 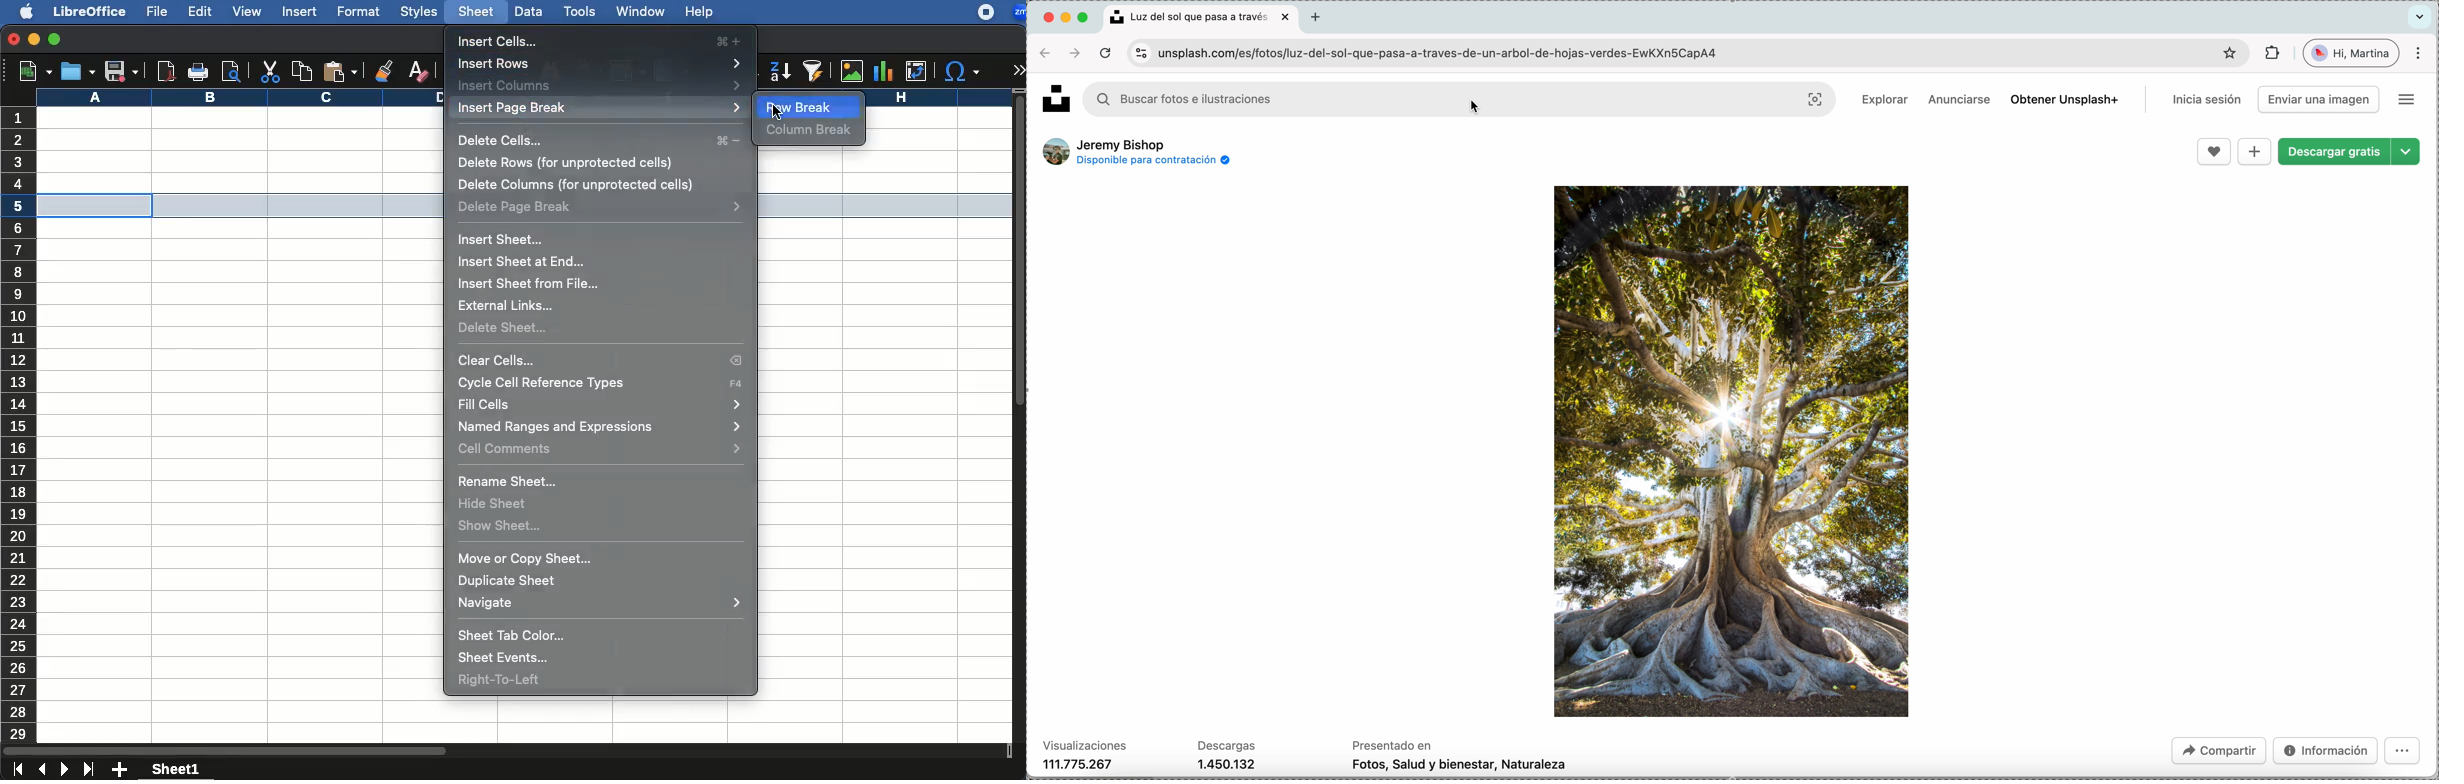 I want to click on explore, so click(x=1882, y=101).